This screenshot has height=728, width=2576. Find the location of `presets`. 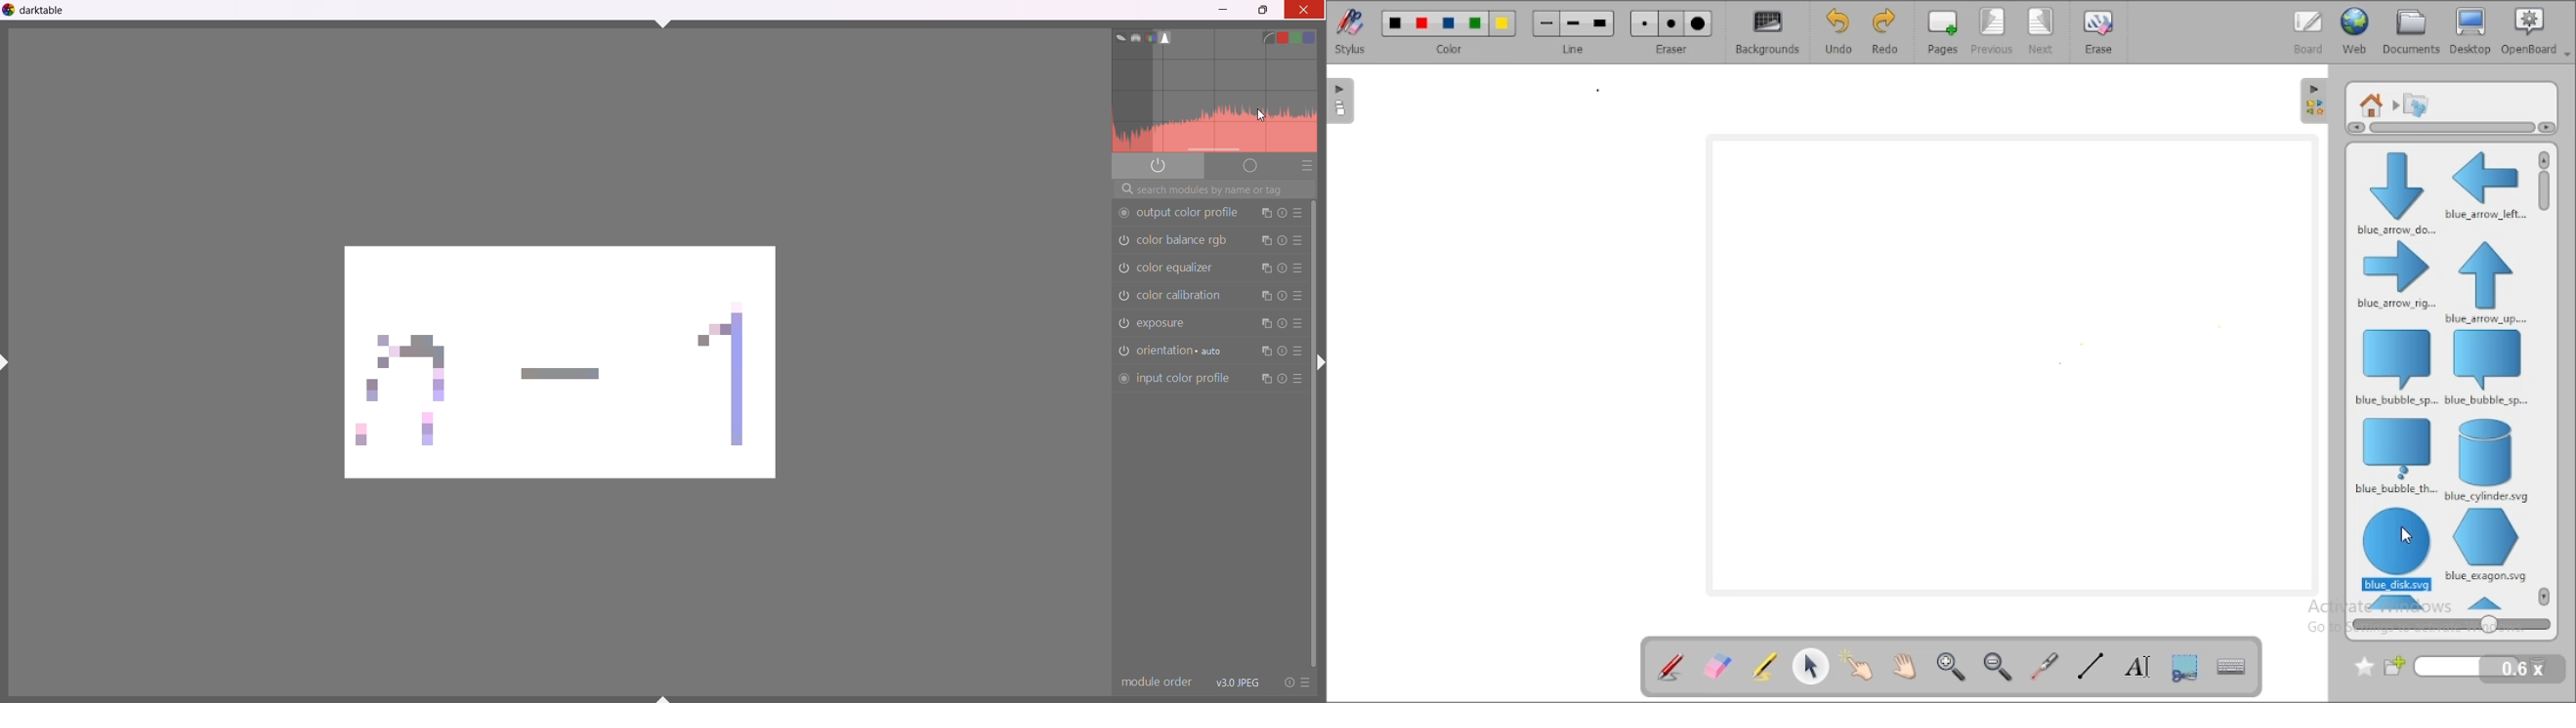

presets is located at coordinates (1299, 325).